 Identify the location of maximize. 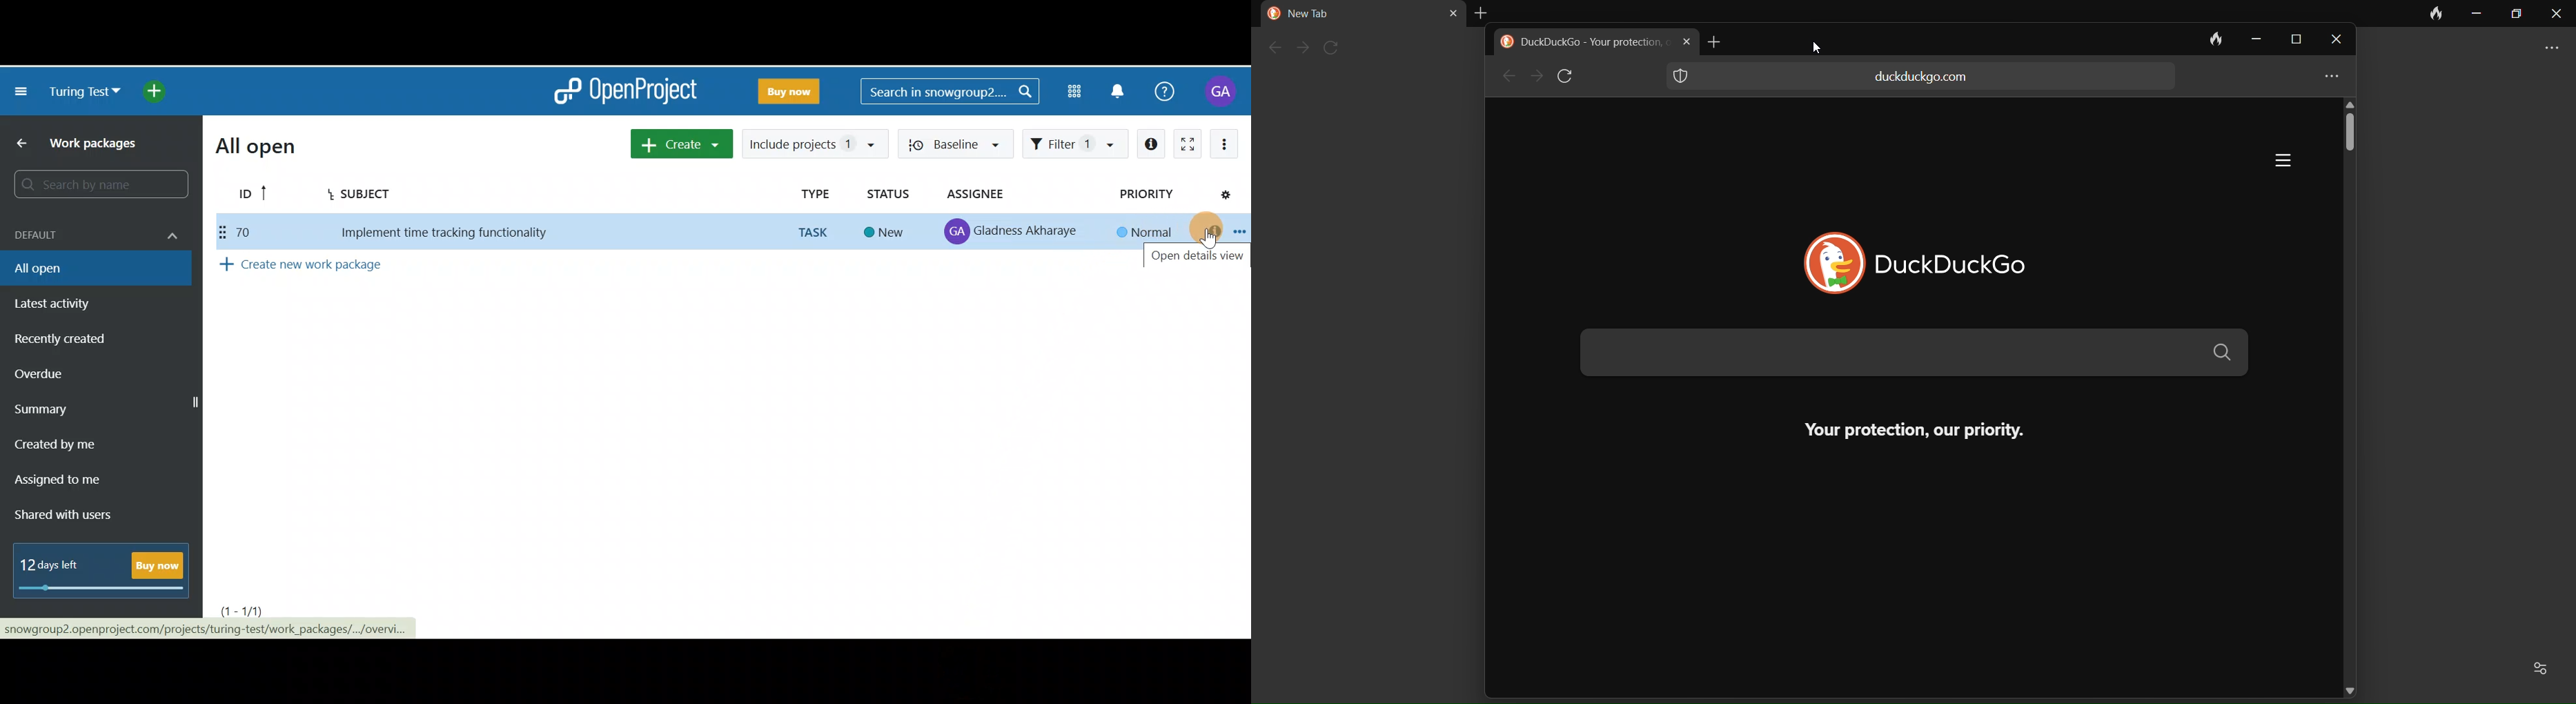
(2517, 15).